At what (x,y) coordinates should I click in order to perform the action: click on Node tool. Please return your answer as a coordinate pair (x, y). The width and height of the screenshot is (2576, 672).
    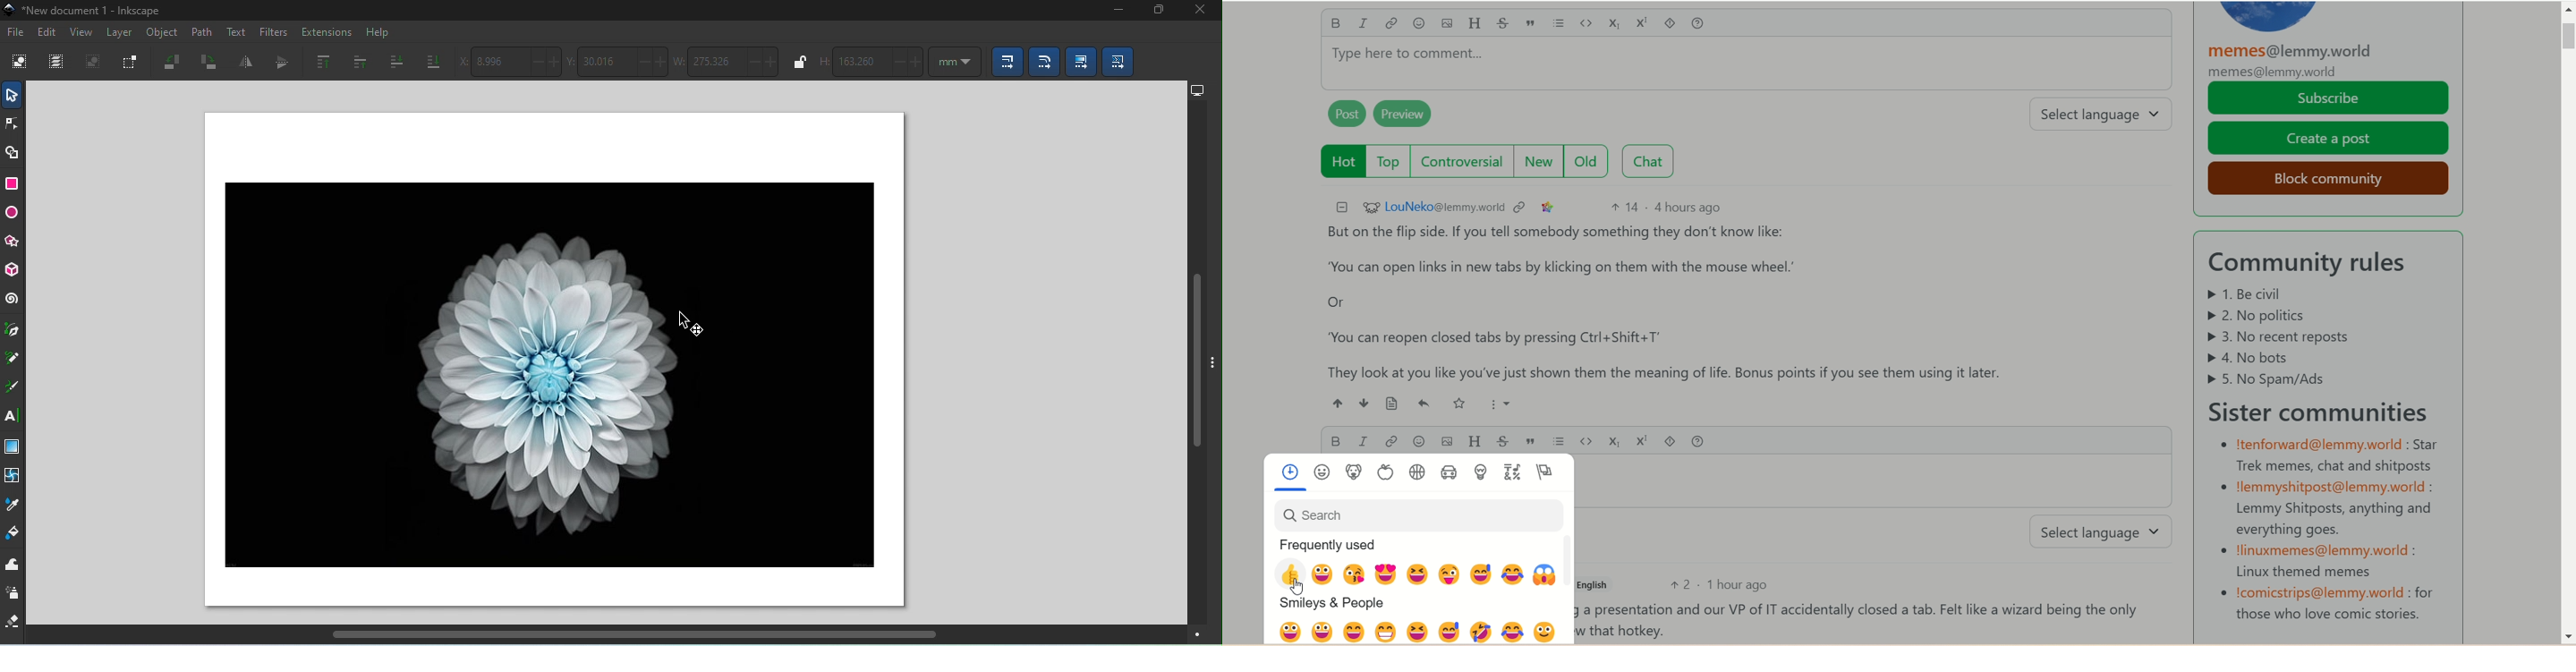
    Looking at the image, I should click on (14, 123).